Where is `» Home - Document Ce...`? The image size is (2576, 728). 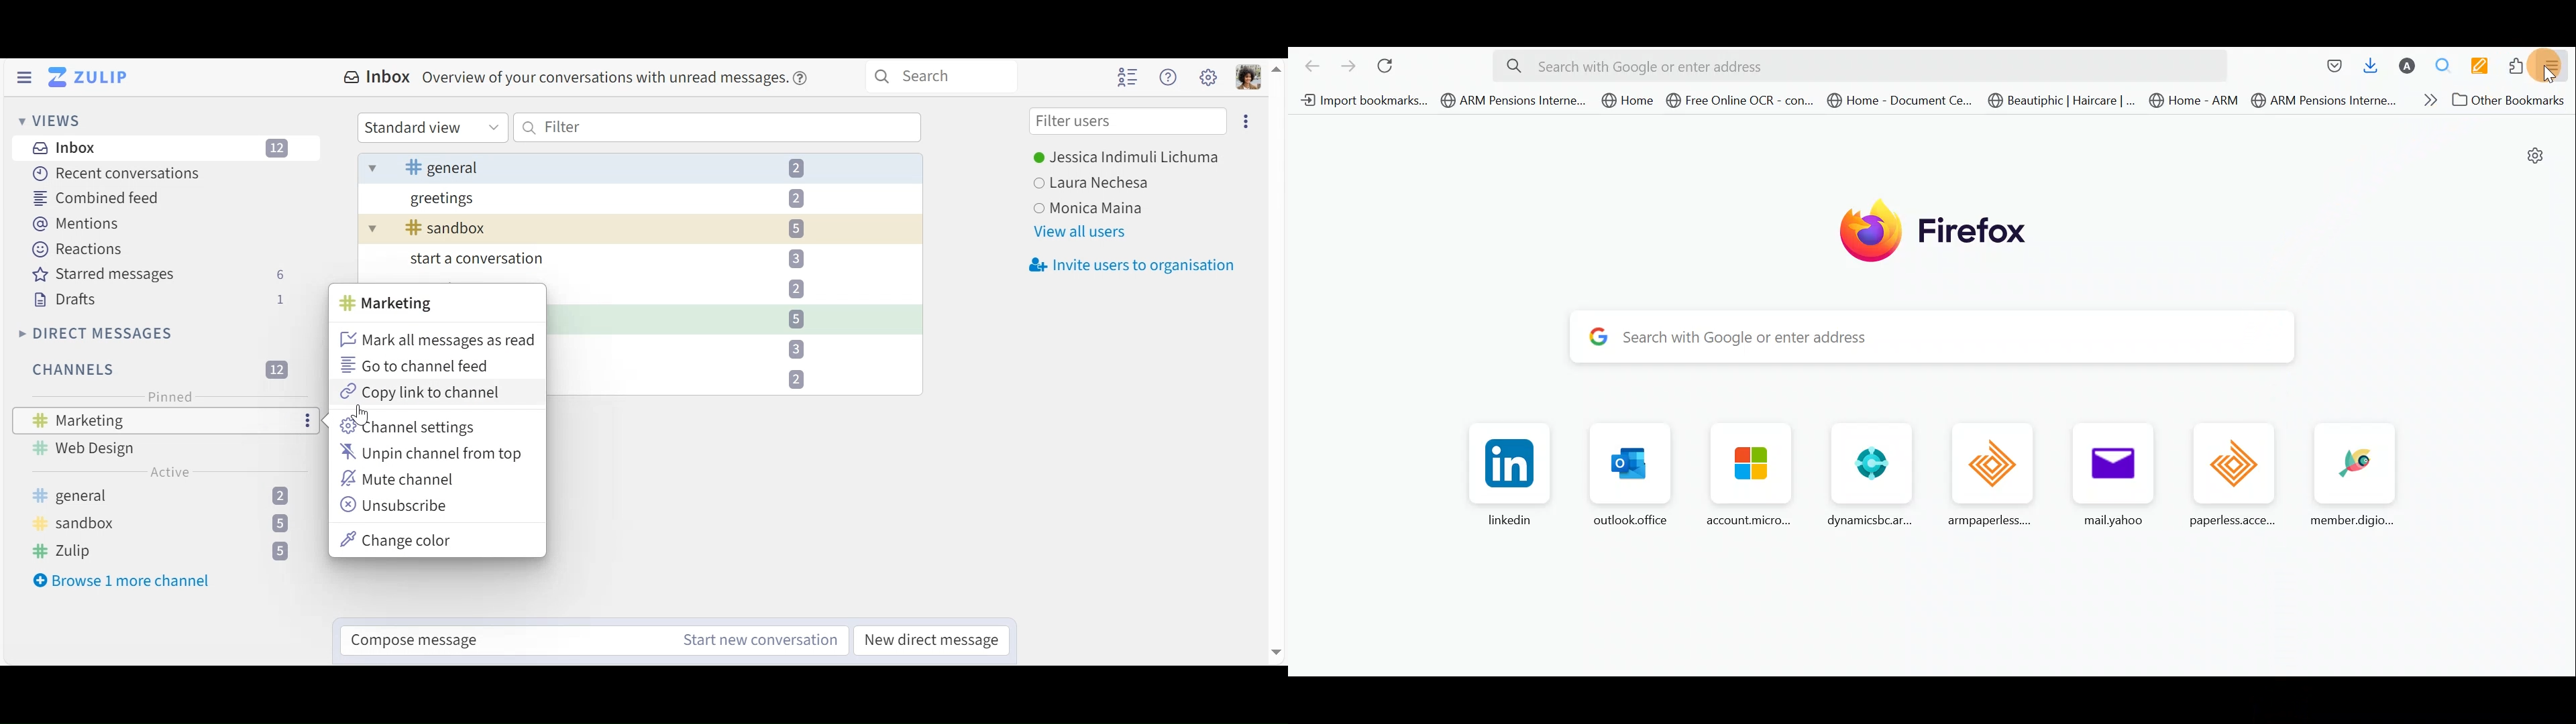
» Home - Document Ce... is located at coordinates (1898, 101).